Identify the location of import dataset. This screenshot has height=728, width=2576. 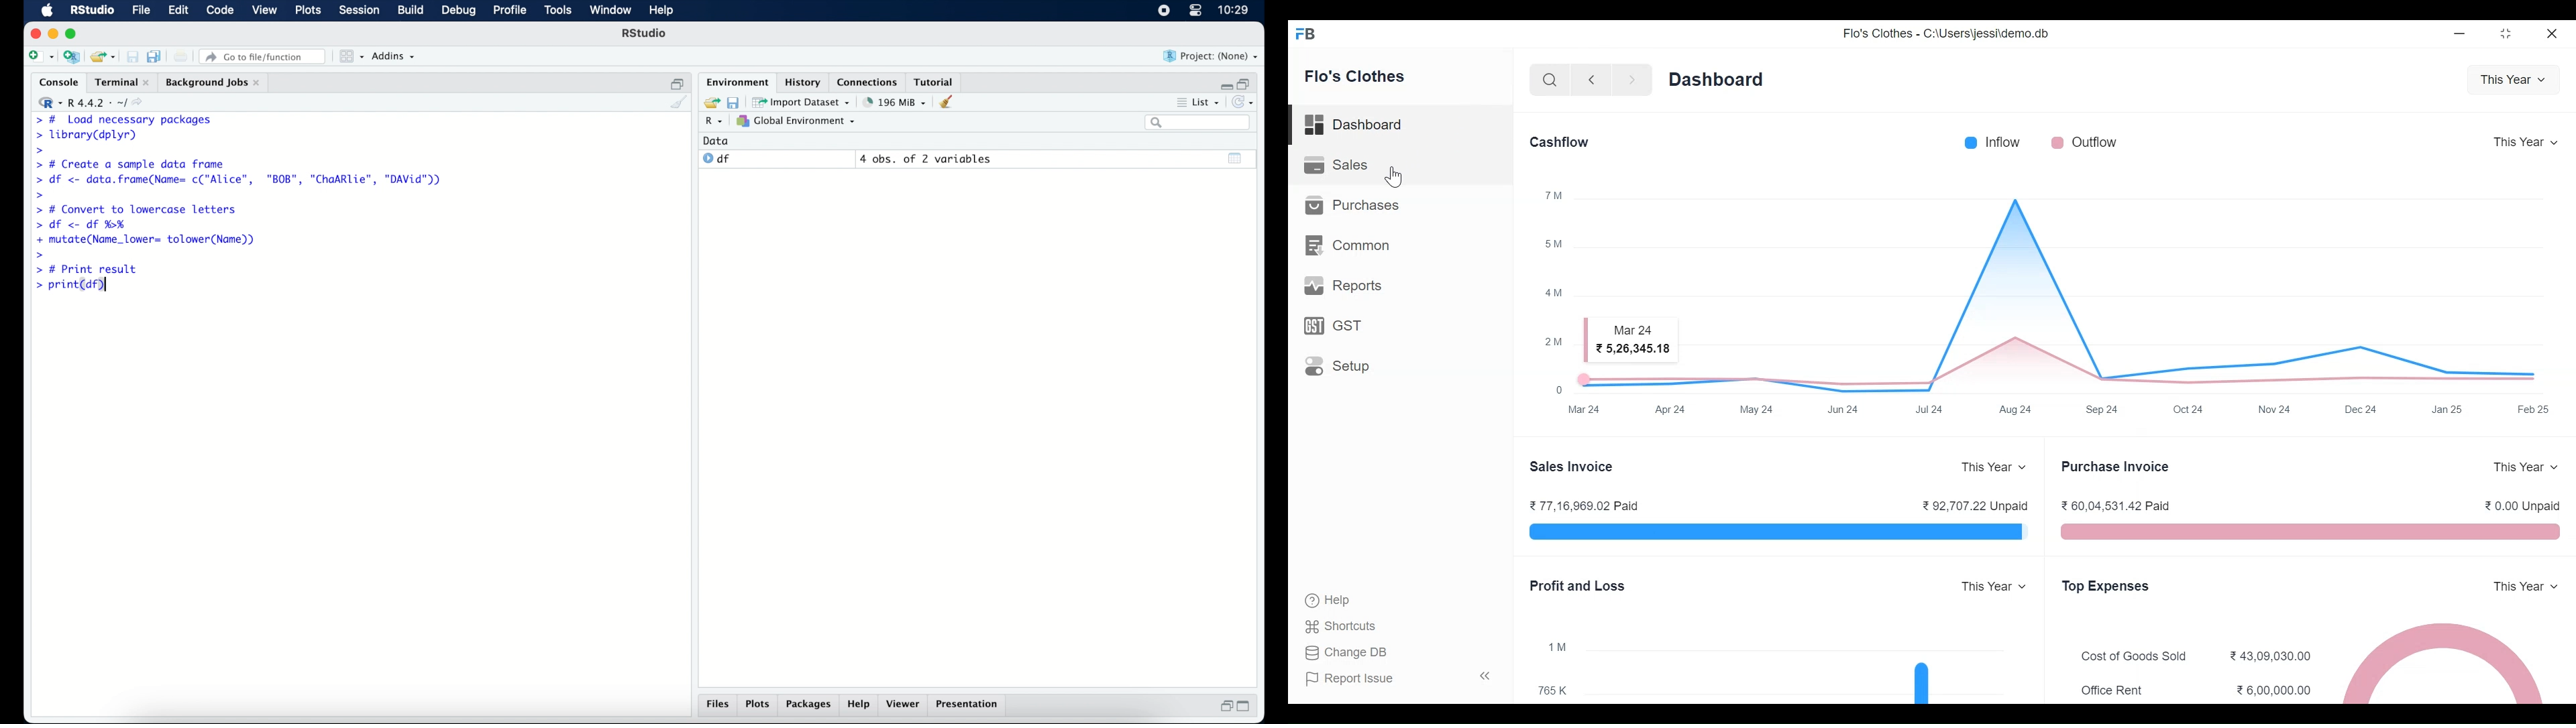
(802, 101).